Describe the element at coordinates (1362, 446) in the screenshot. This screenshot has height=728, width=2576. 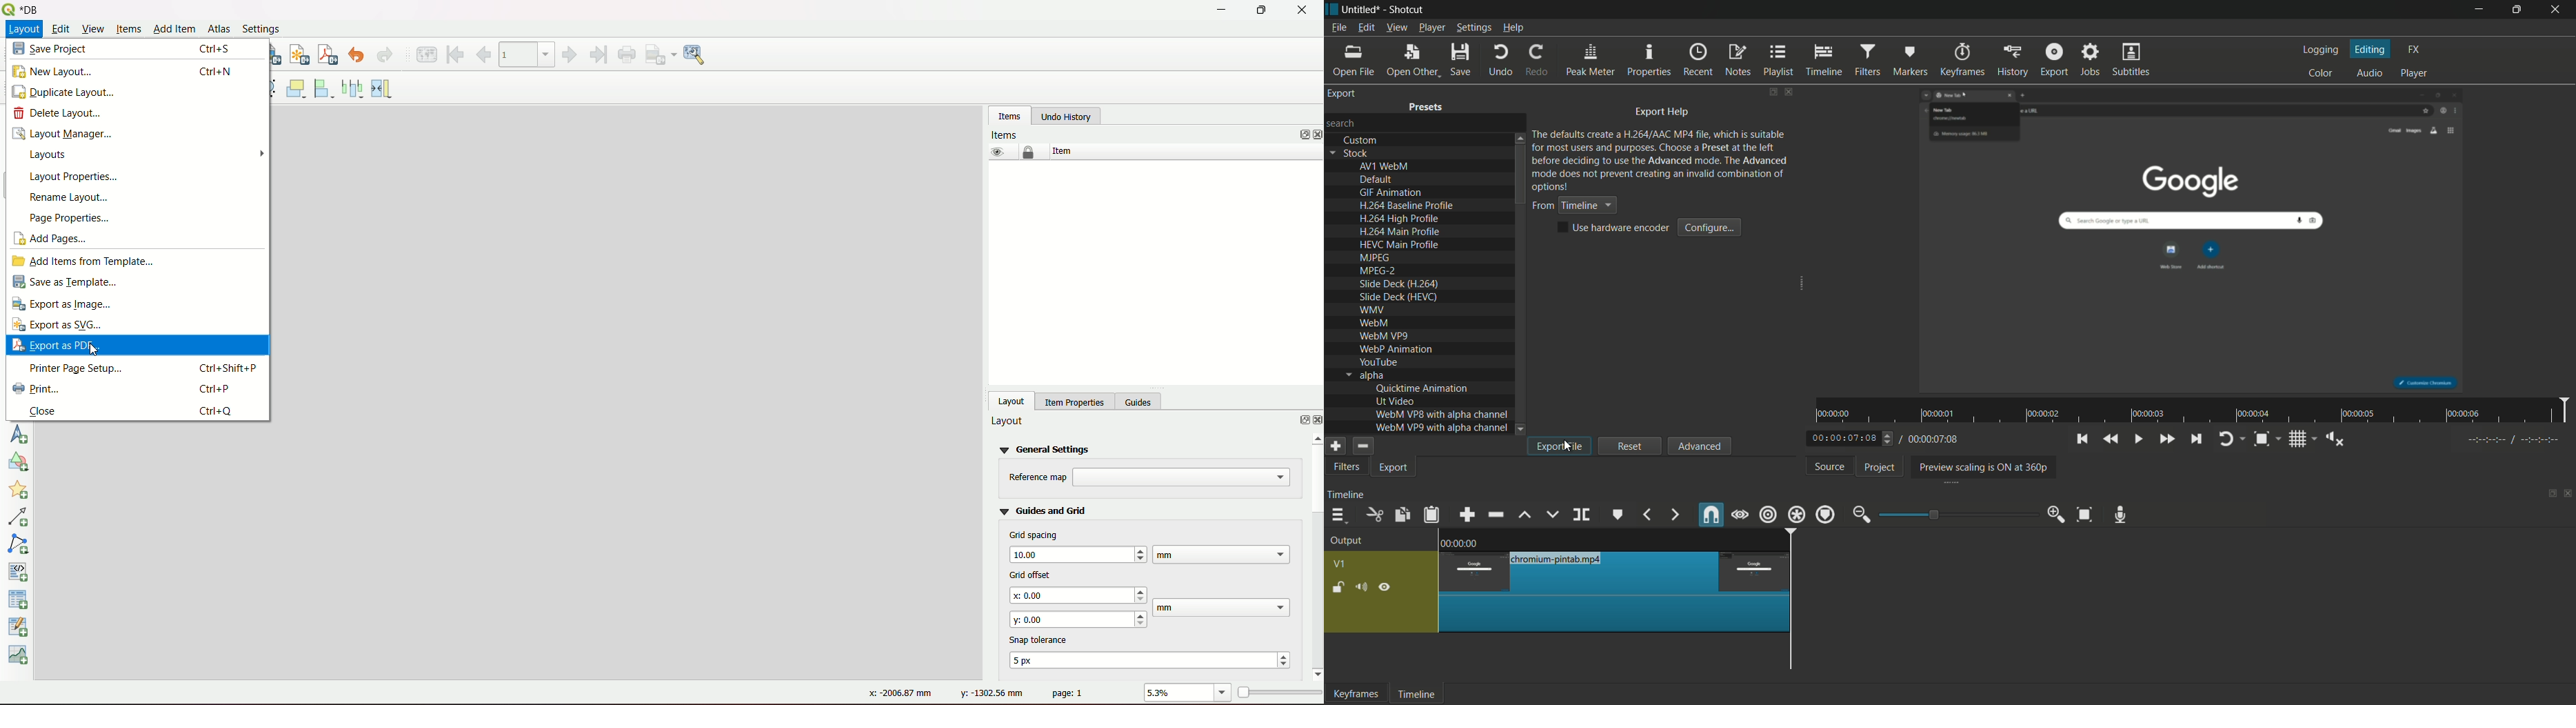
I see `remove` at that location.